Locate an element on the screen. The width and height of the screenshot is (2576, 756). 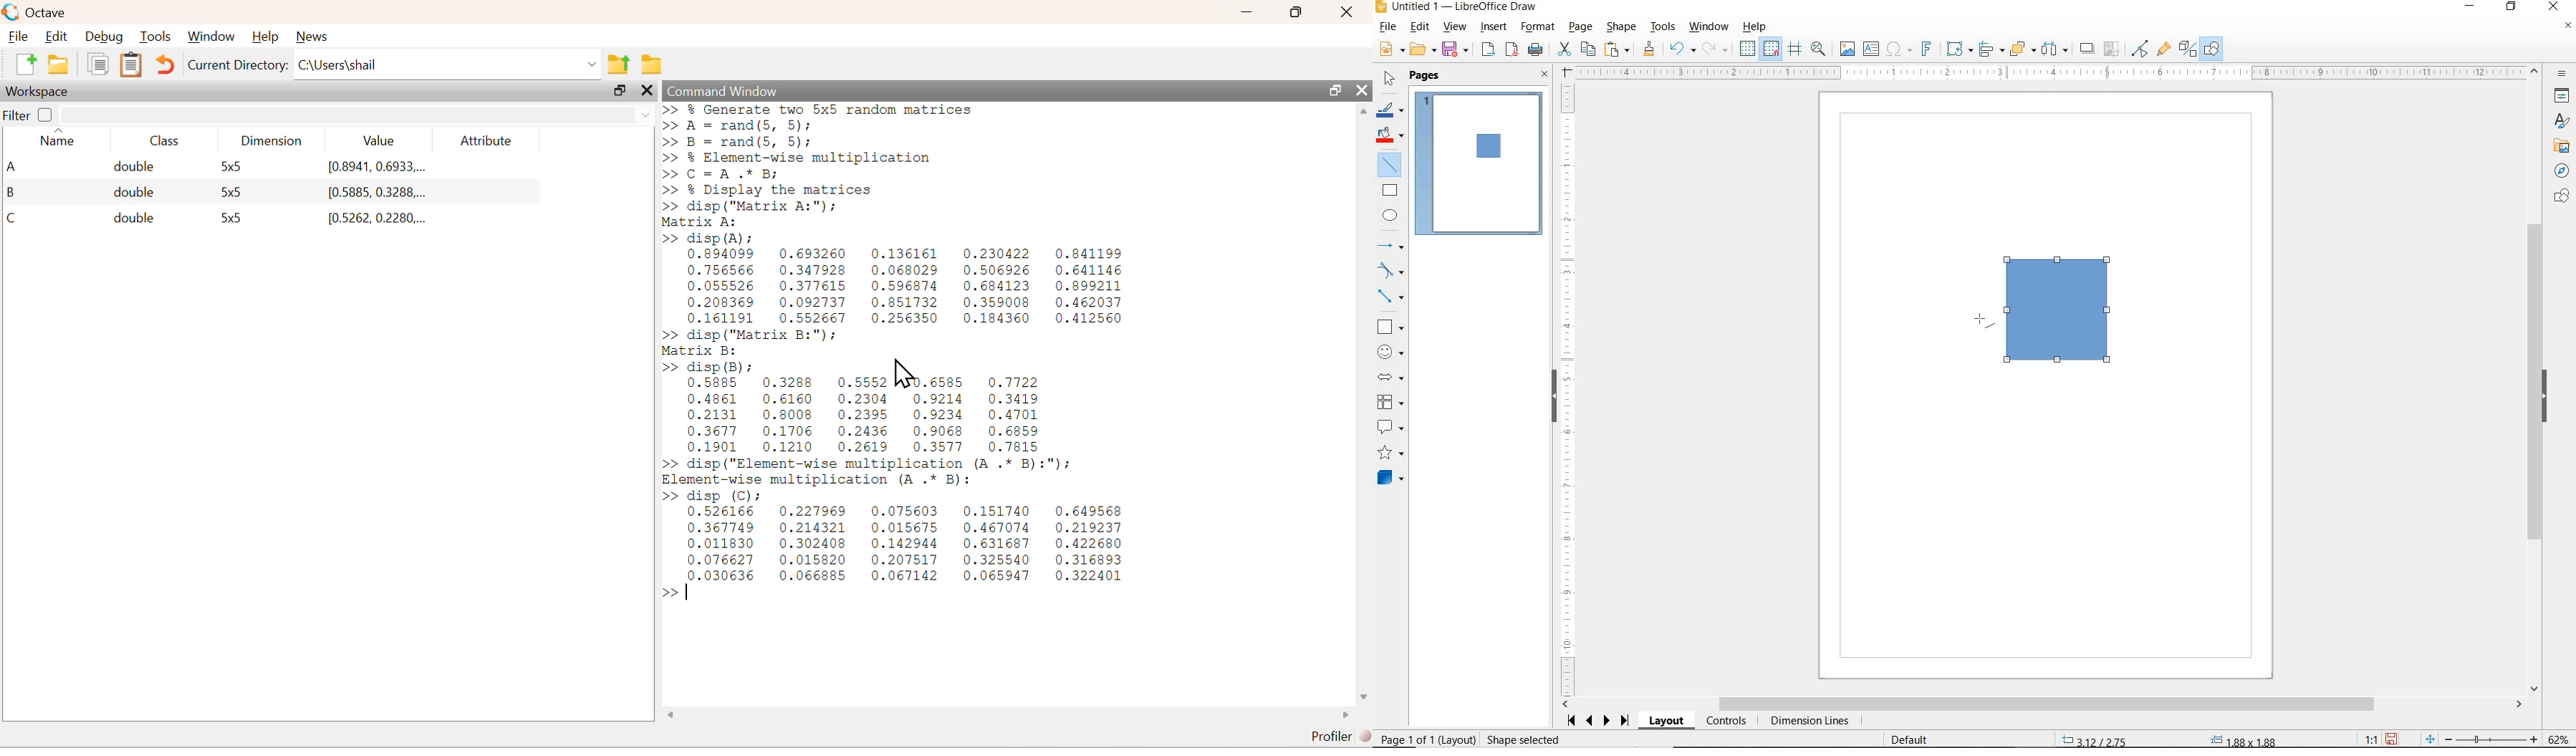
TOGGLE EXTRUSION is located at coordinates (2186, 48).